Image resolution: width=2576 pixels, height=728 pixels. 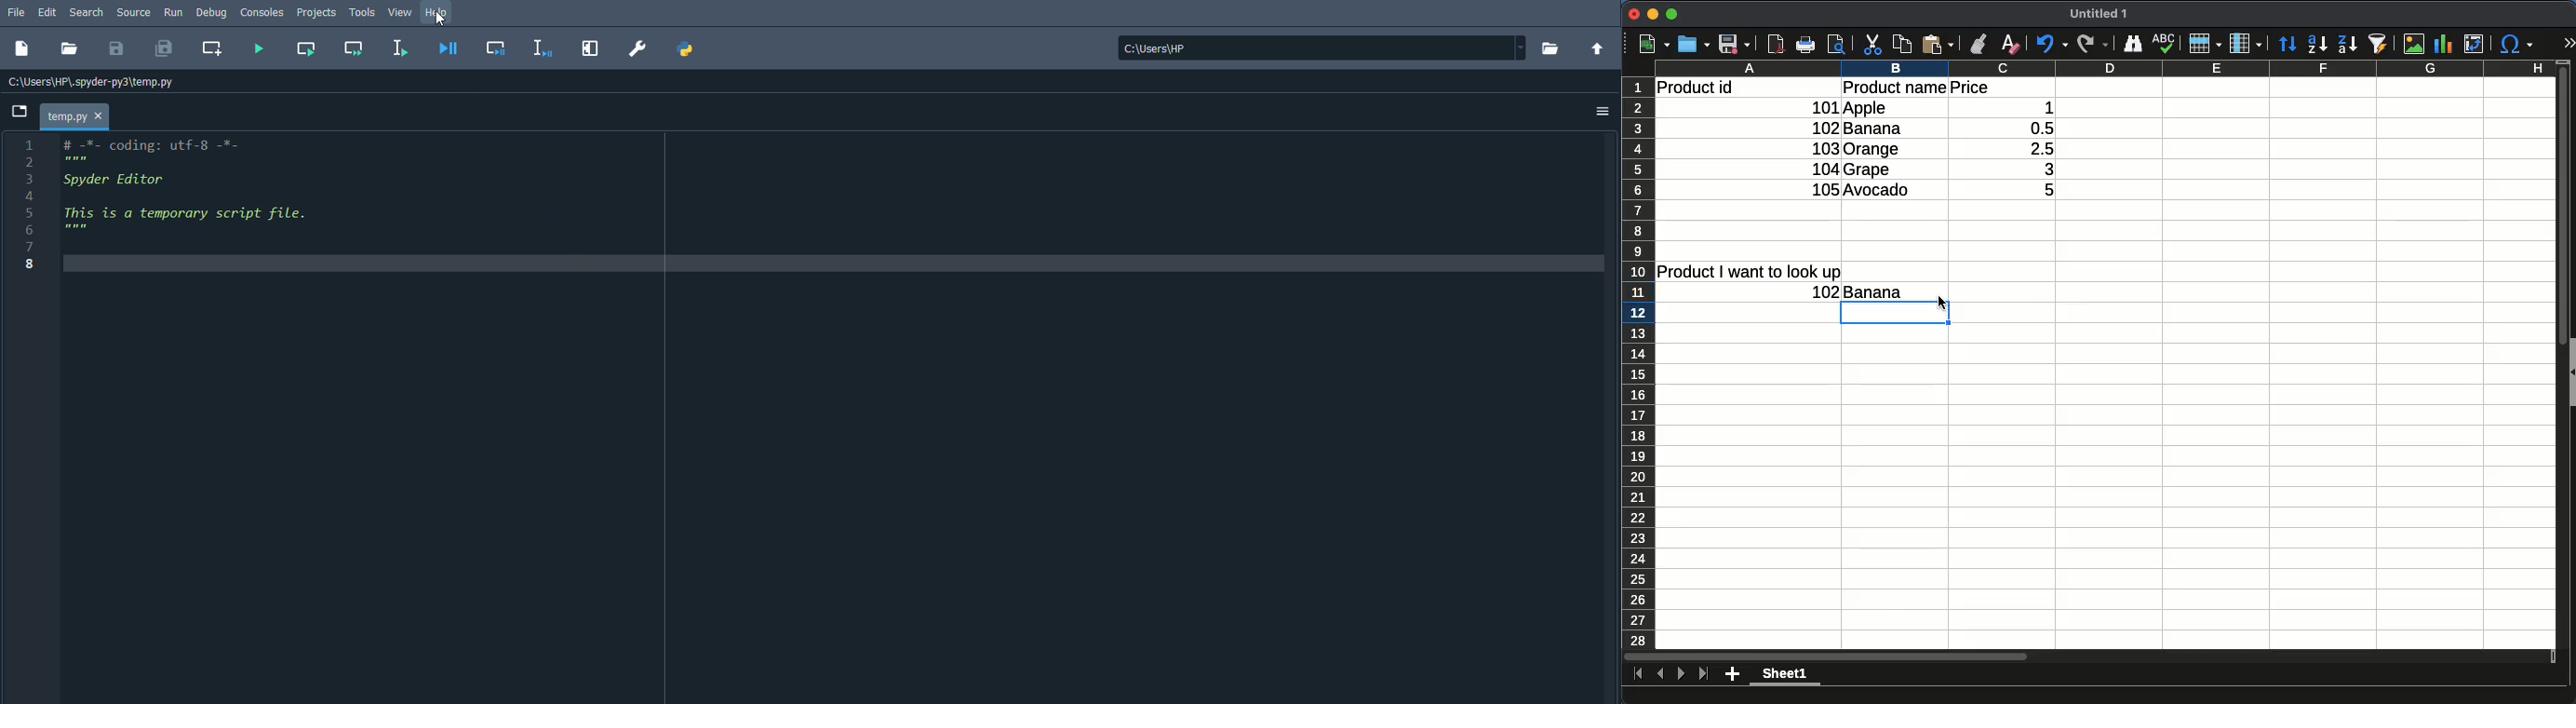 I want to click on sort, so click(x=2378, y=44).